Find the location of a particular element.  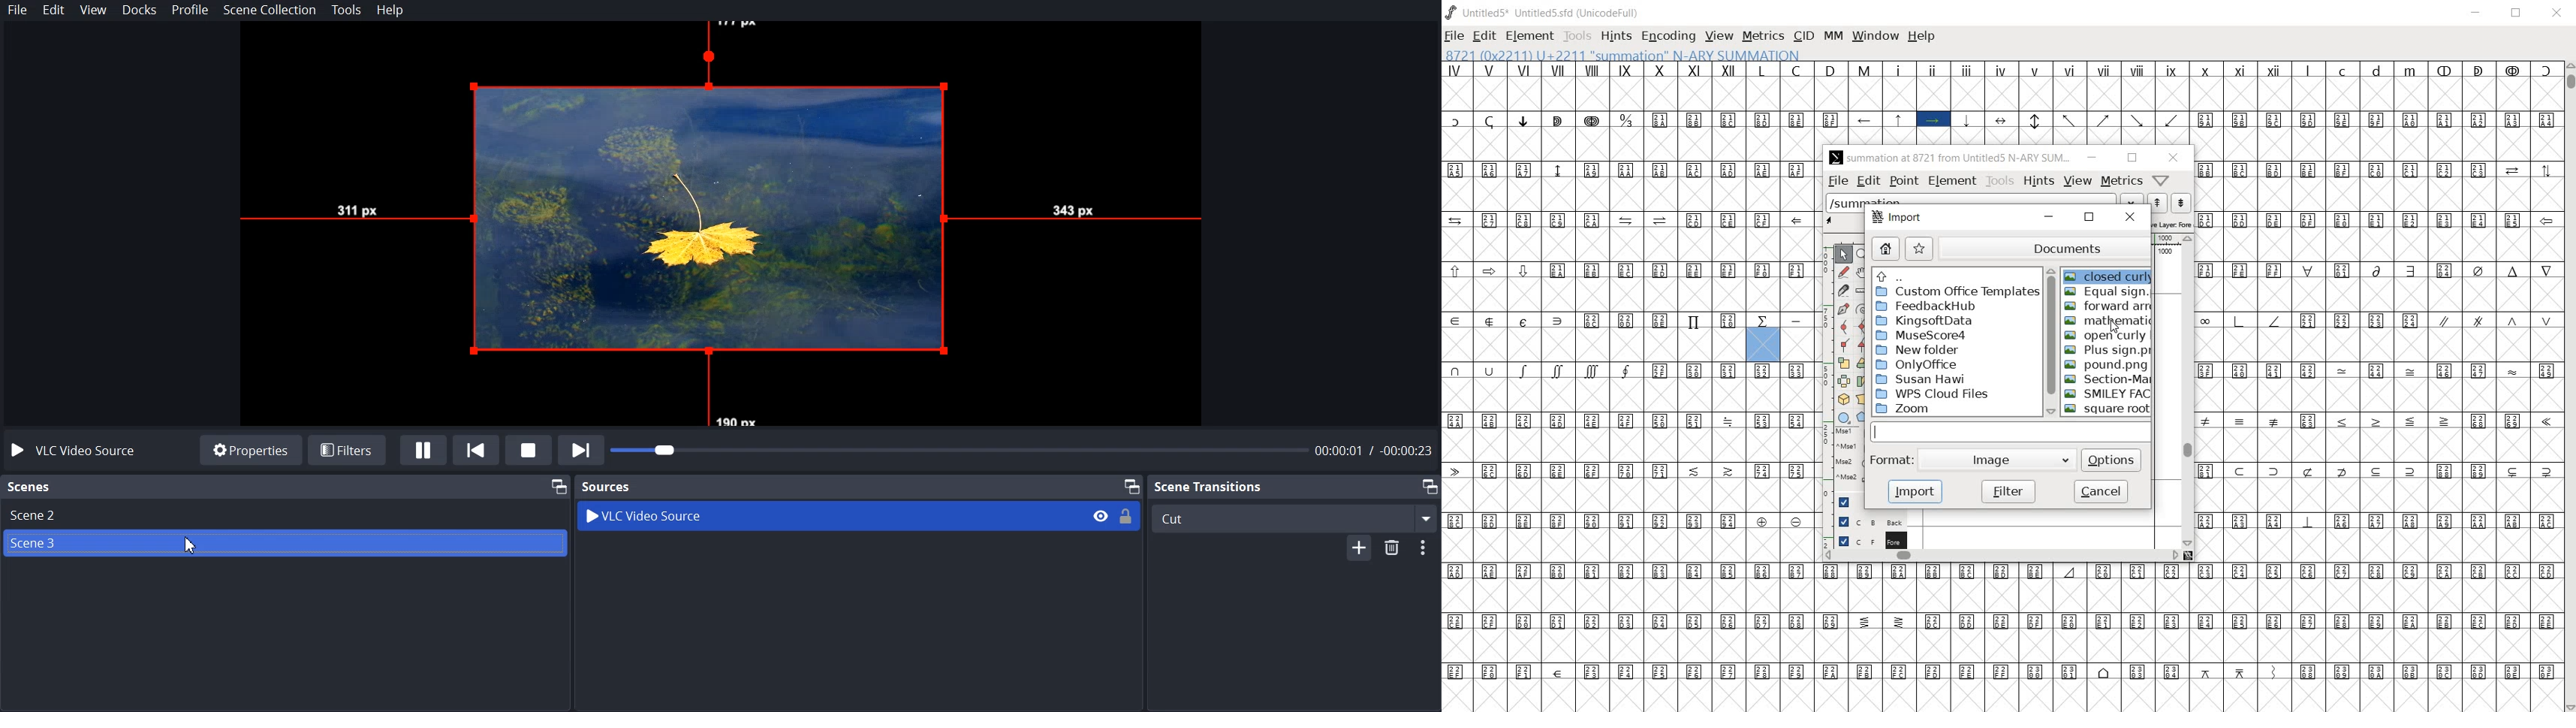

MAGNIFY is located at coordinates (1864, 254).